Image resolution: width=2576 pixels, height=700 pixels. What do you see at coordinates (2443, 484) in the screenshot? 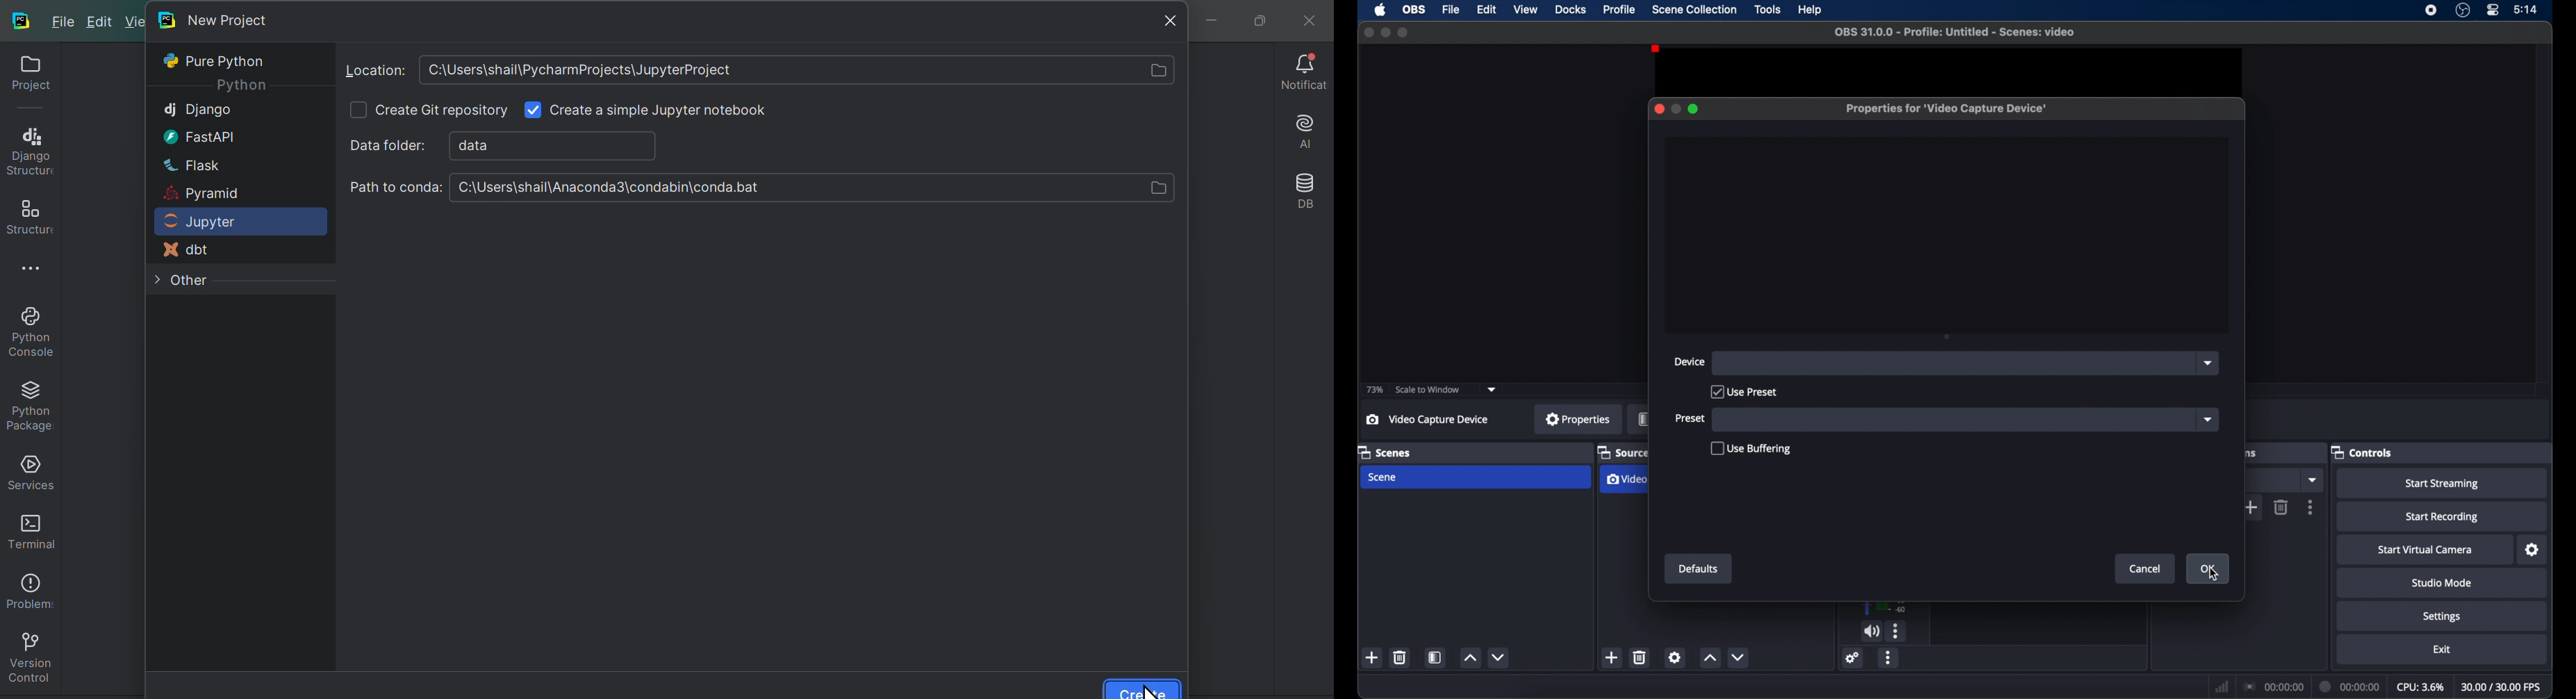
I see `start streaming` at bounding box center [2443, 484].